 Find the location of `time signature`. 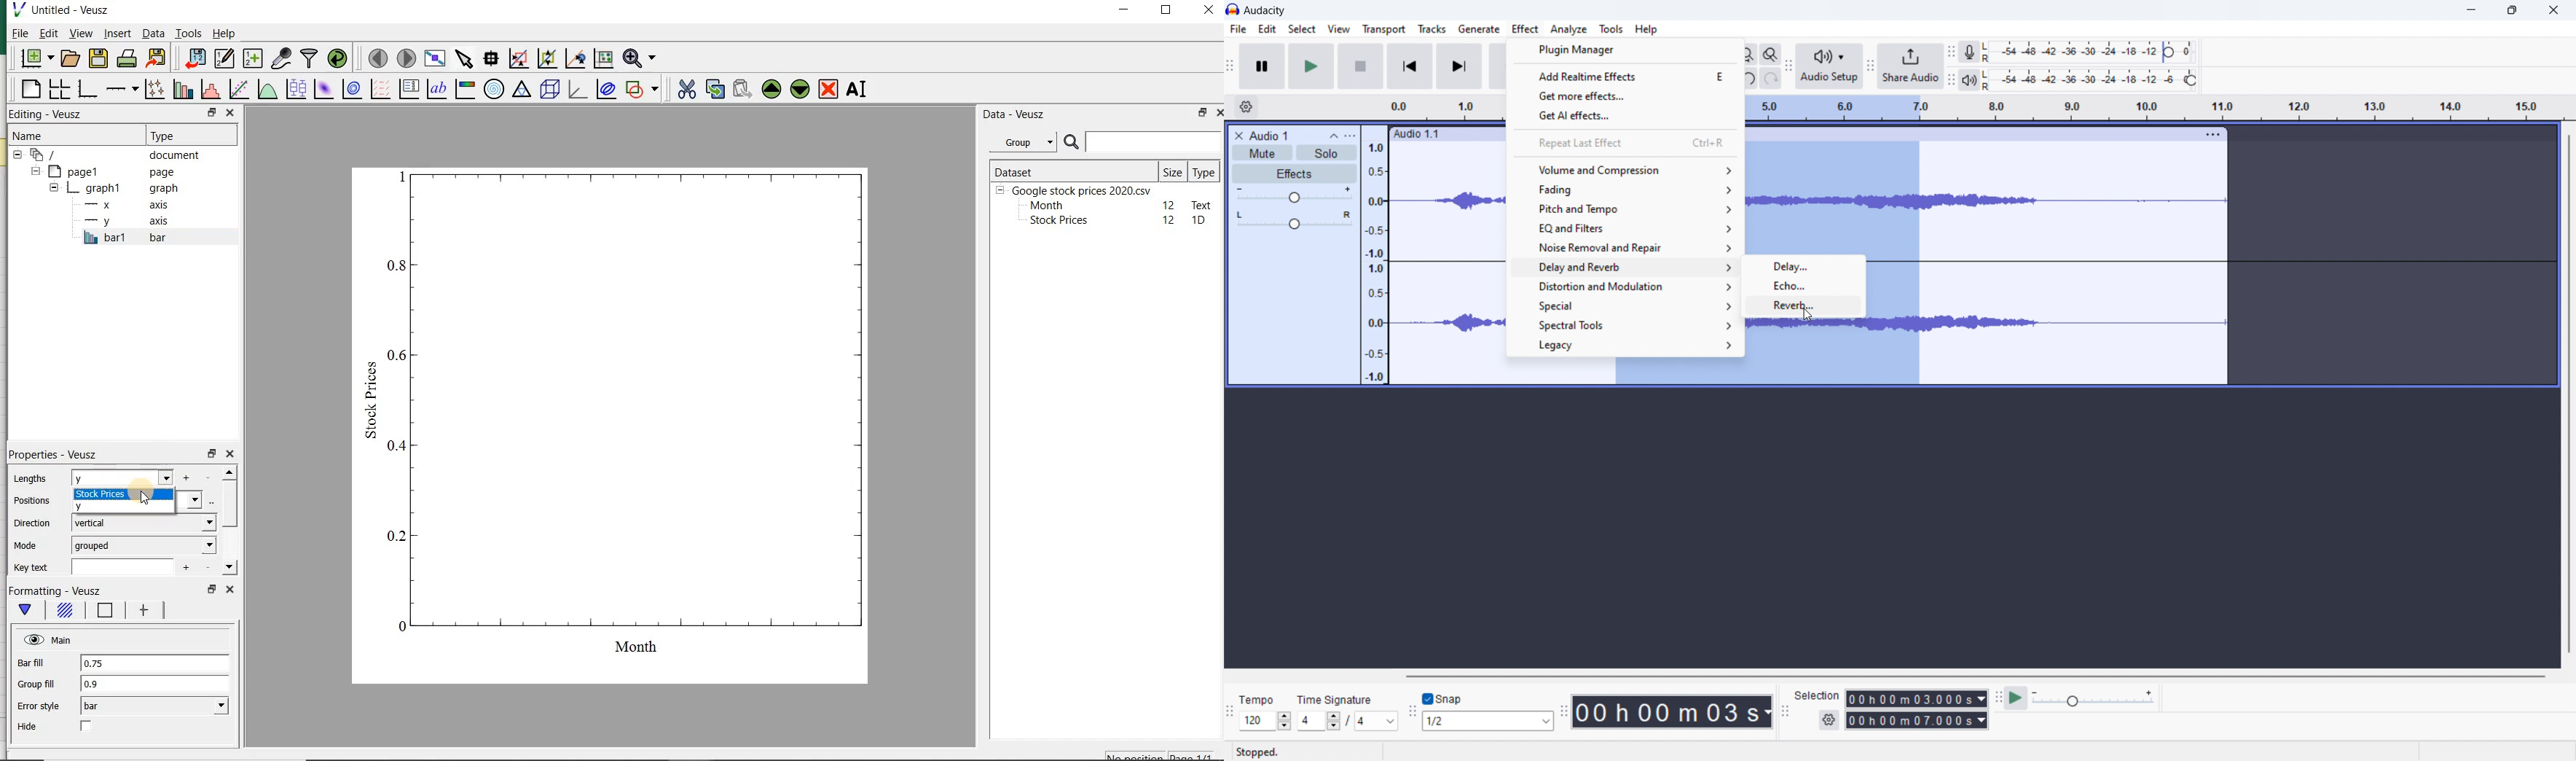

time signature is located at coordinates (1973, 104).